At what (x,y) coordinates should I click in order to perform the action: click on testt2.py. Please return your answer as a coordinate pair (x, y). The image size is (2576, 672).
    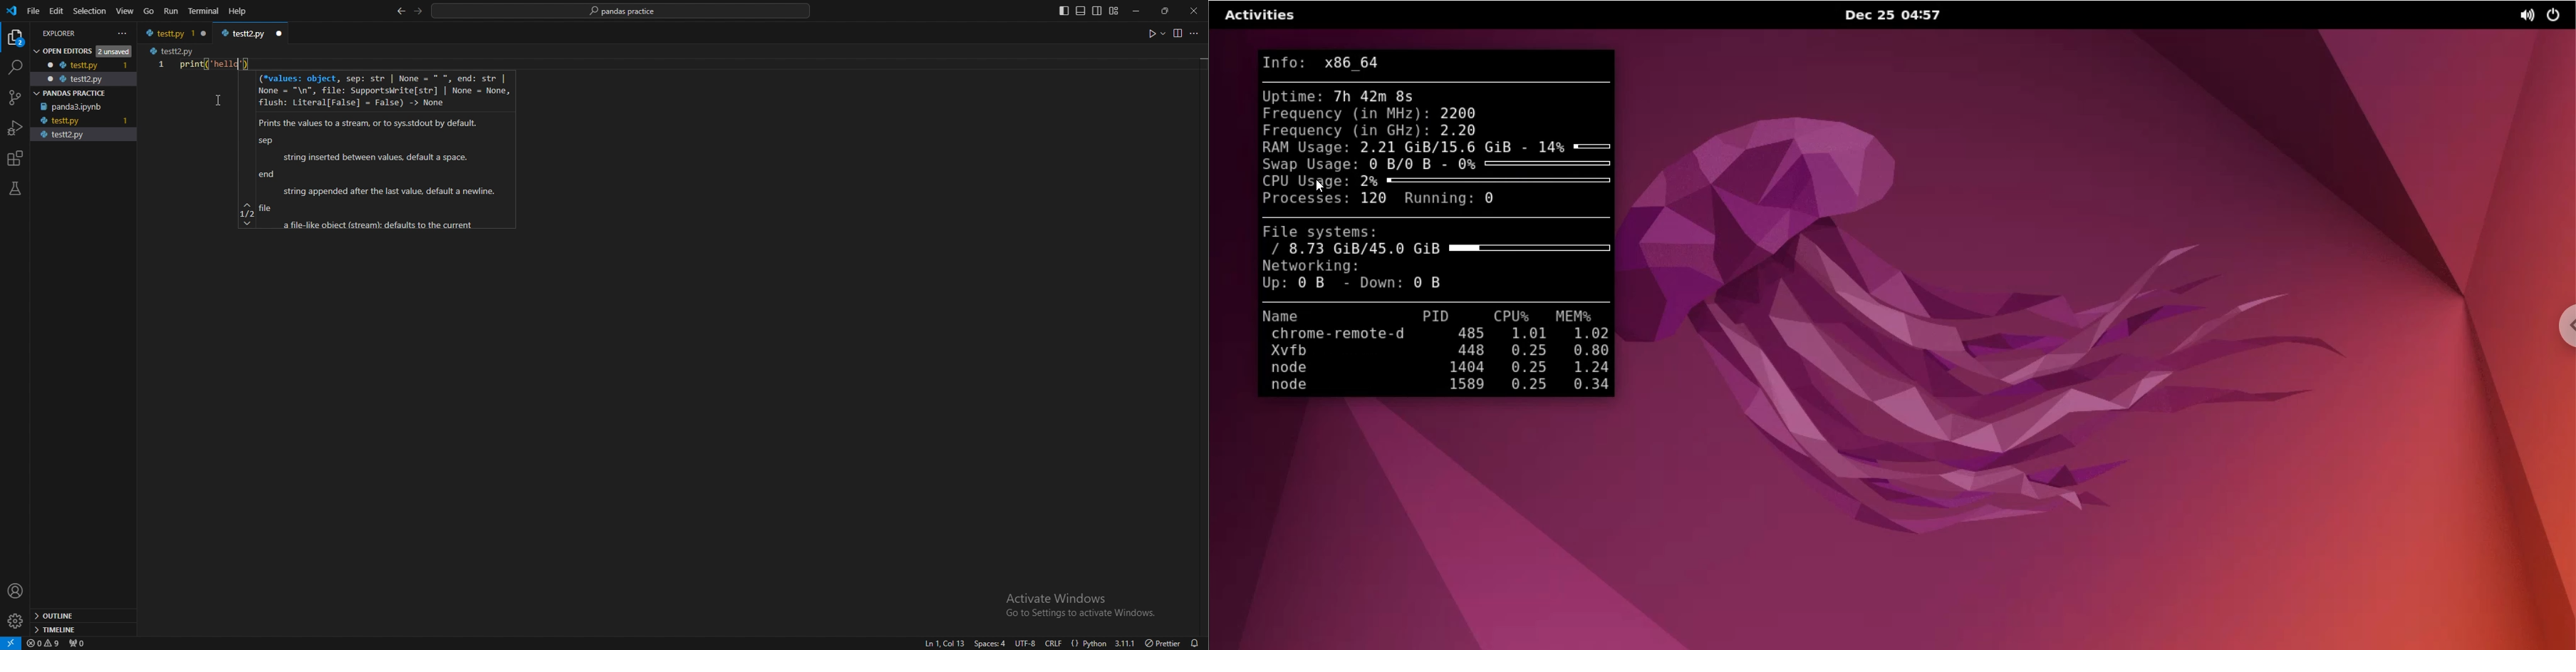
    Looking at the image, I should click on (174, 50).